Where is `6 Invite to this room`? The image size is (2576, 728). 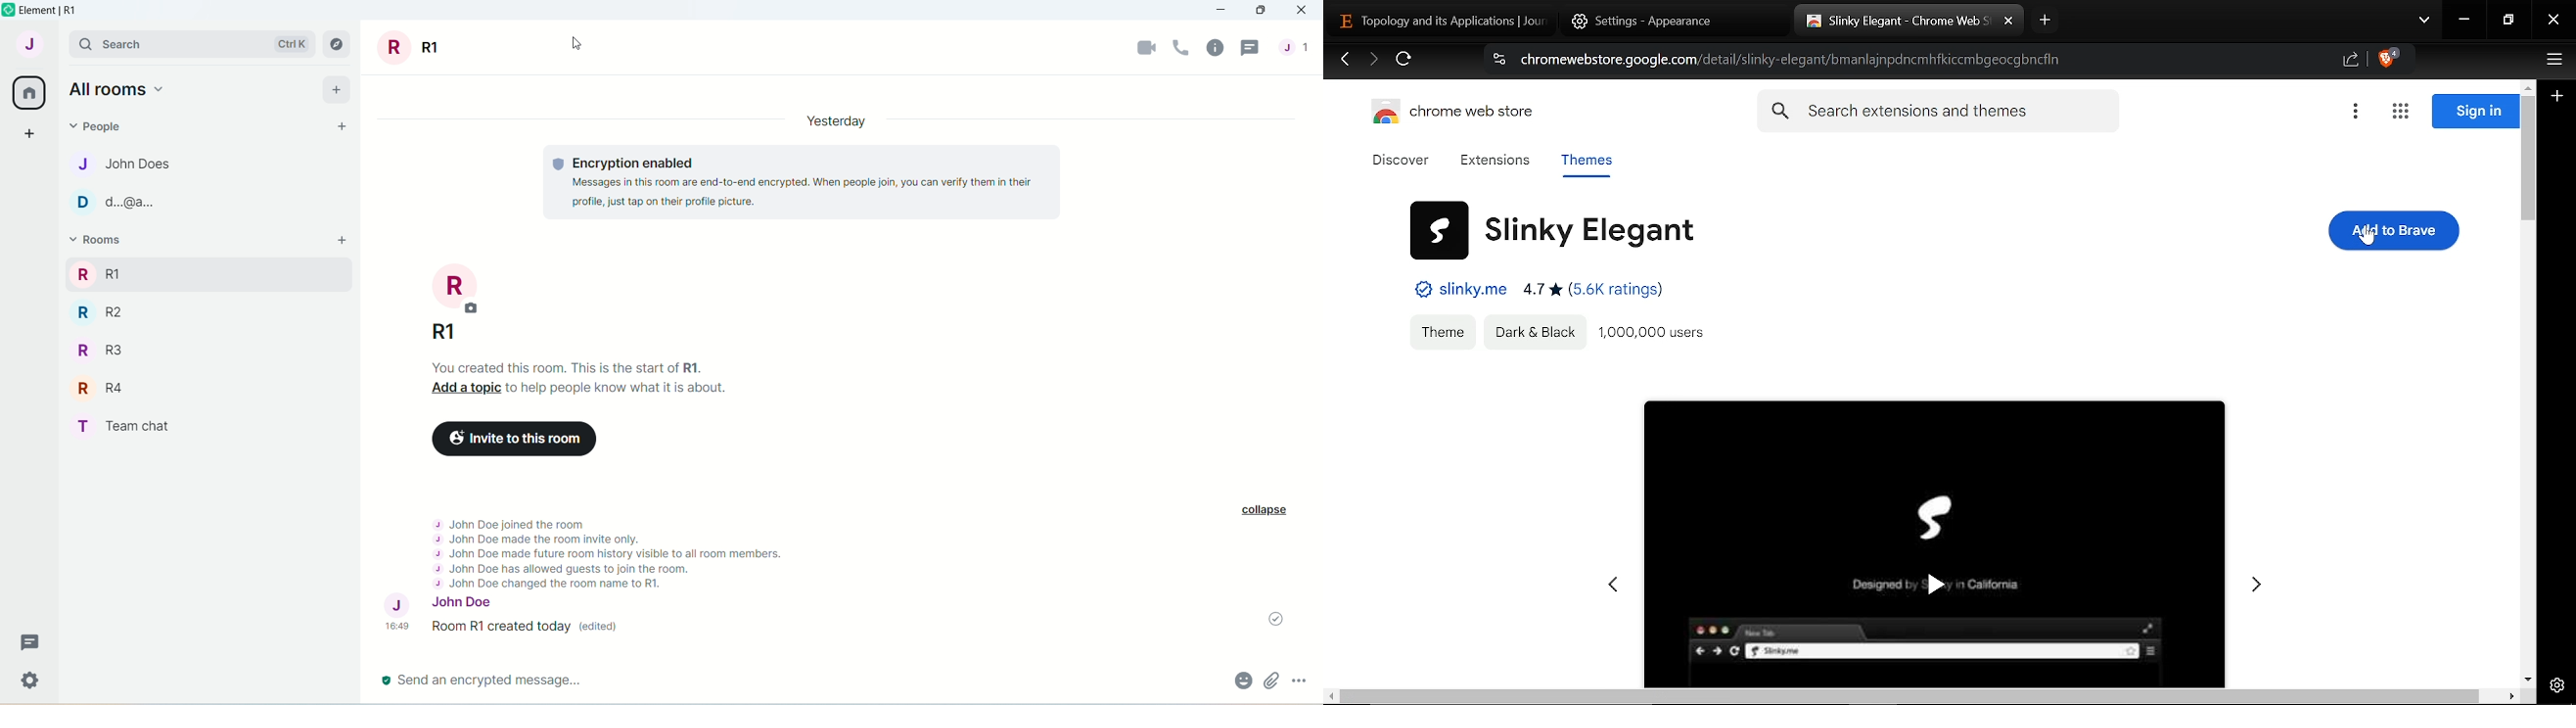
6 Invite to this room is located at coordinates (512, 438).